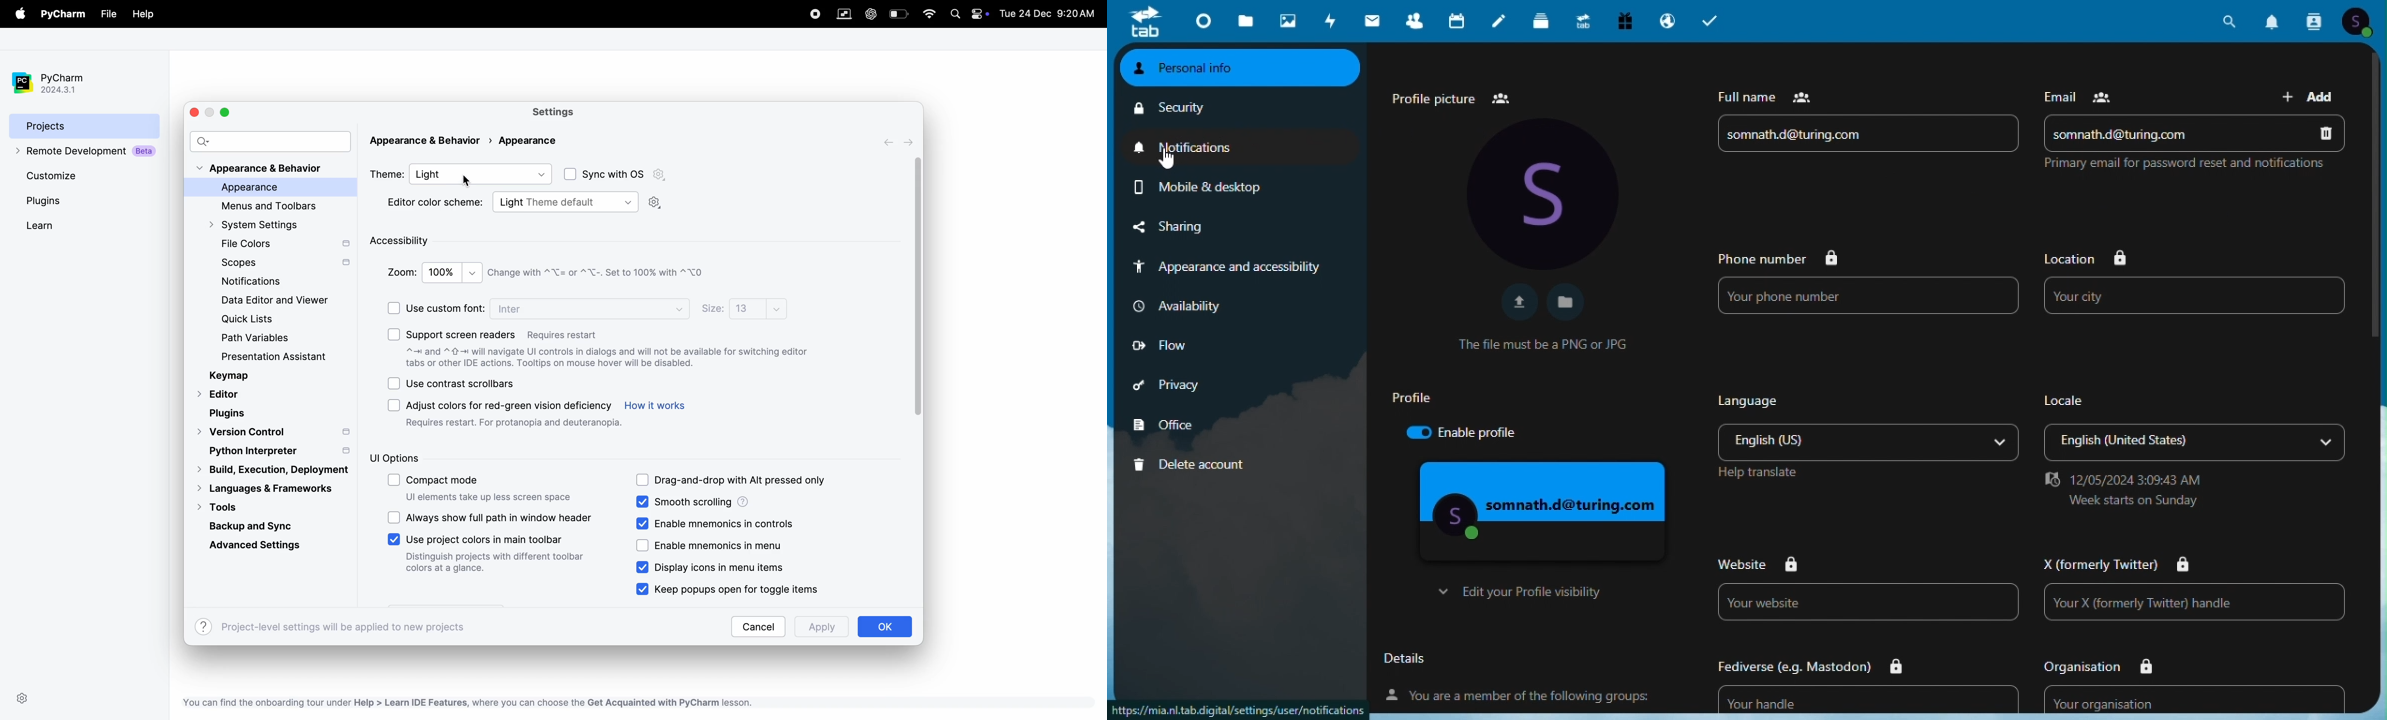 The height and width of the screenshot is (728, 2408). What do you see at coordinates (1464, 432) in the screenshot?
I see `Enable profile` at bounding box center [1464, 432].